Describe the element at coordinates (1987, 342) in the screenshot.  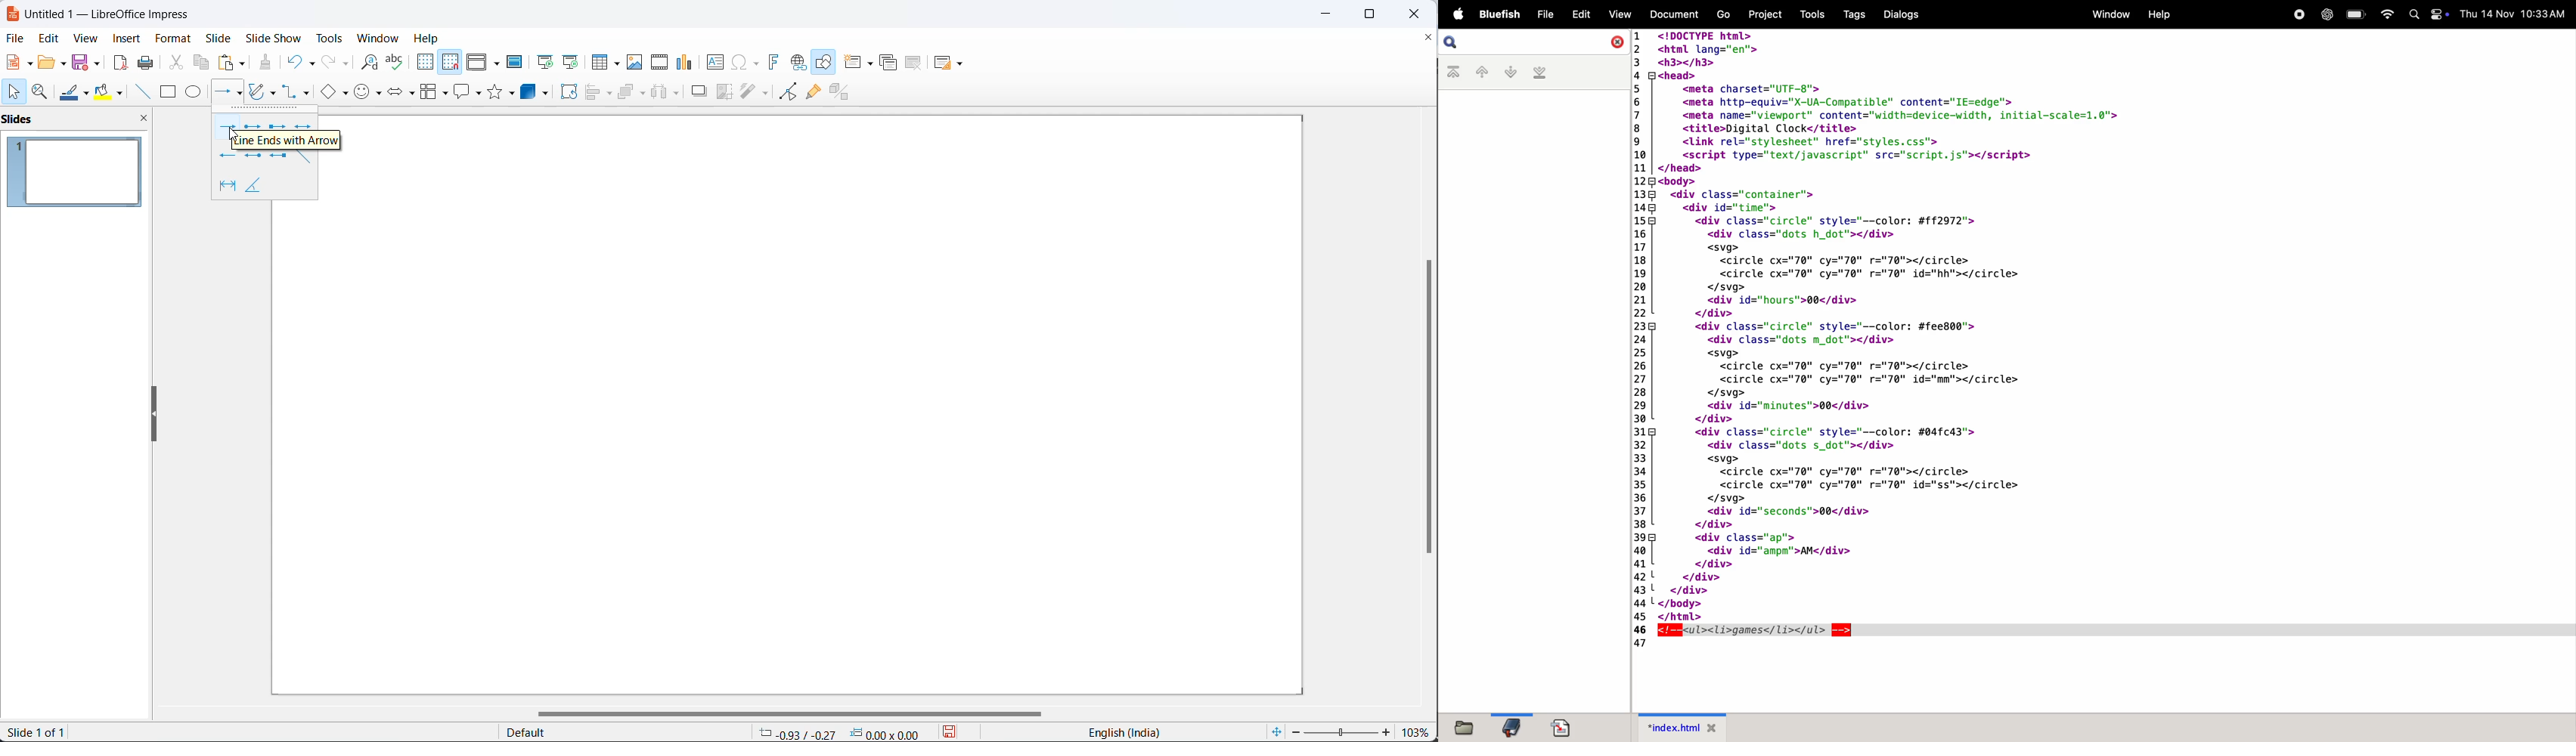
I see `code for inserting a comment in HTML` at that location.